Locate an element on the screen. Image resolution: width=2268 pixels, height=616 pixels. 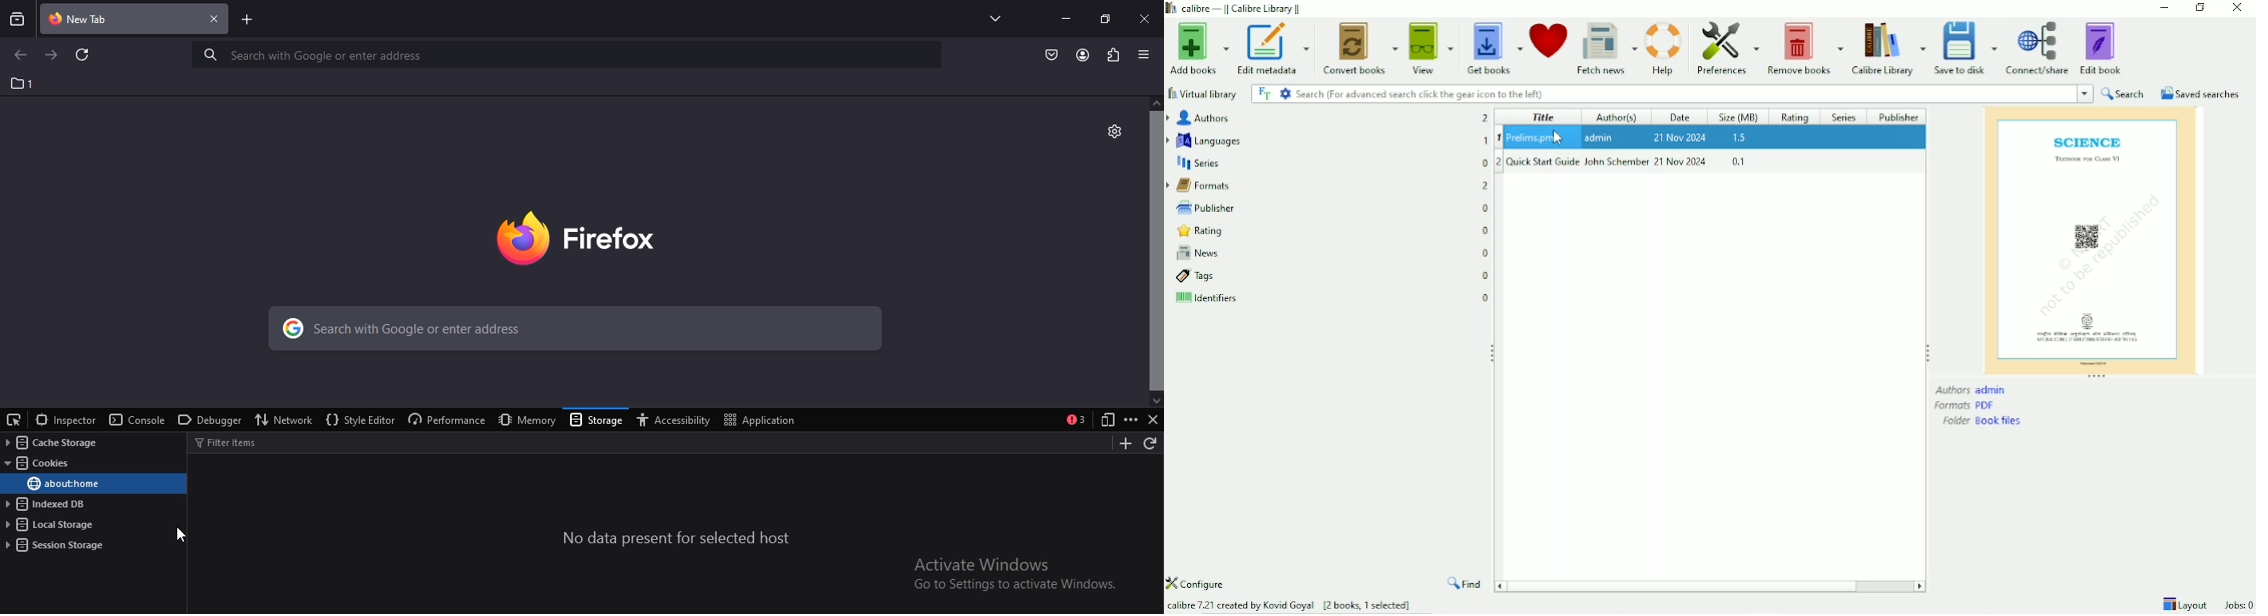
click to go to next page is located at coordinates (52, 54).